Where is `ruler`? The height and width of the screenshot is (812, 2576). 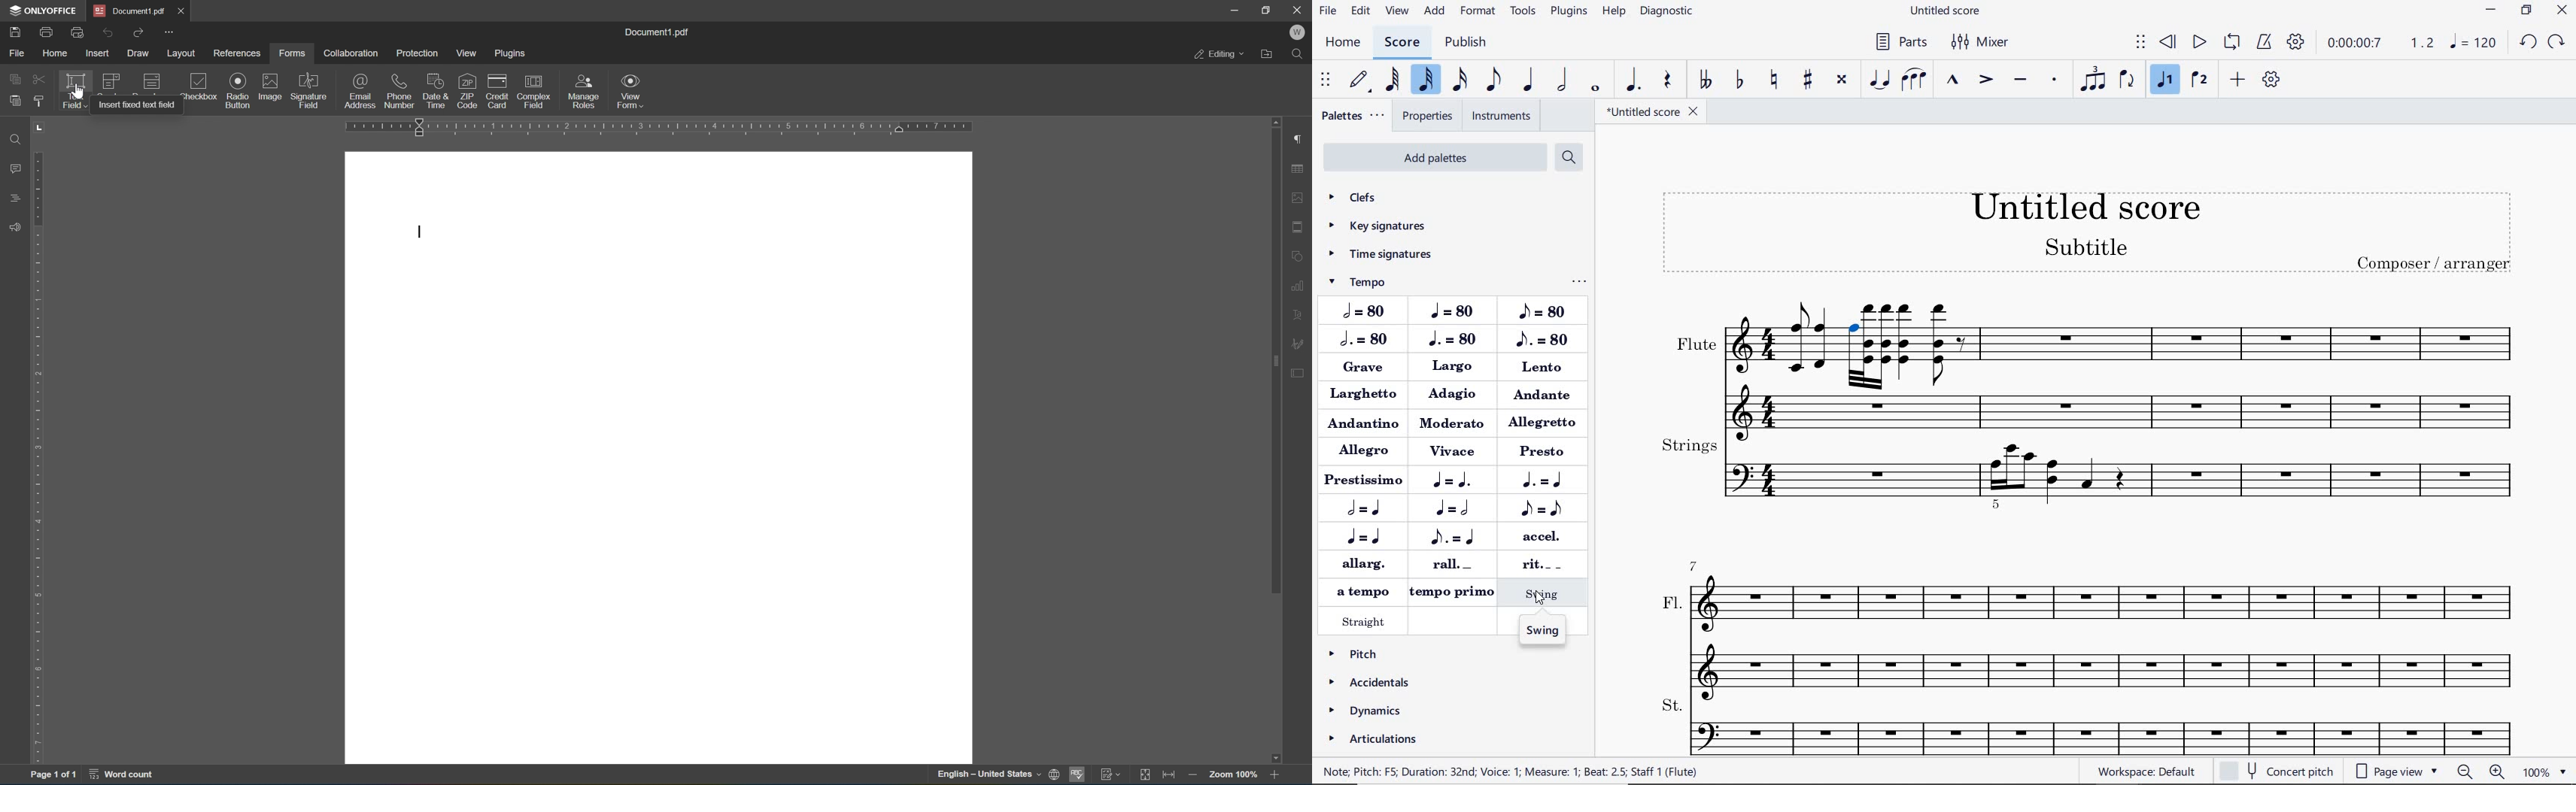 ruler is located at coordinates (657, 126).